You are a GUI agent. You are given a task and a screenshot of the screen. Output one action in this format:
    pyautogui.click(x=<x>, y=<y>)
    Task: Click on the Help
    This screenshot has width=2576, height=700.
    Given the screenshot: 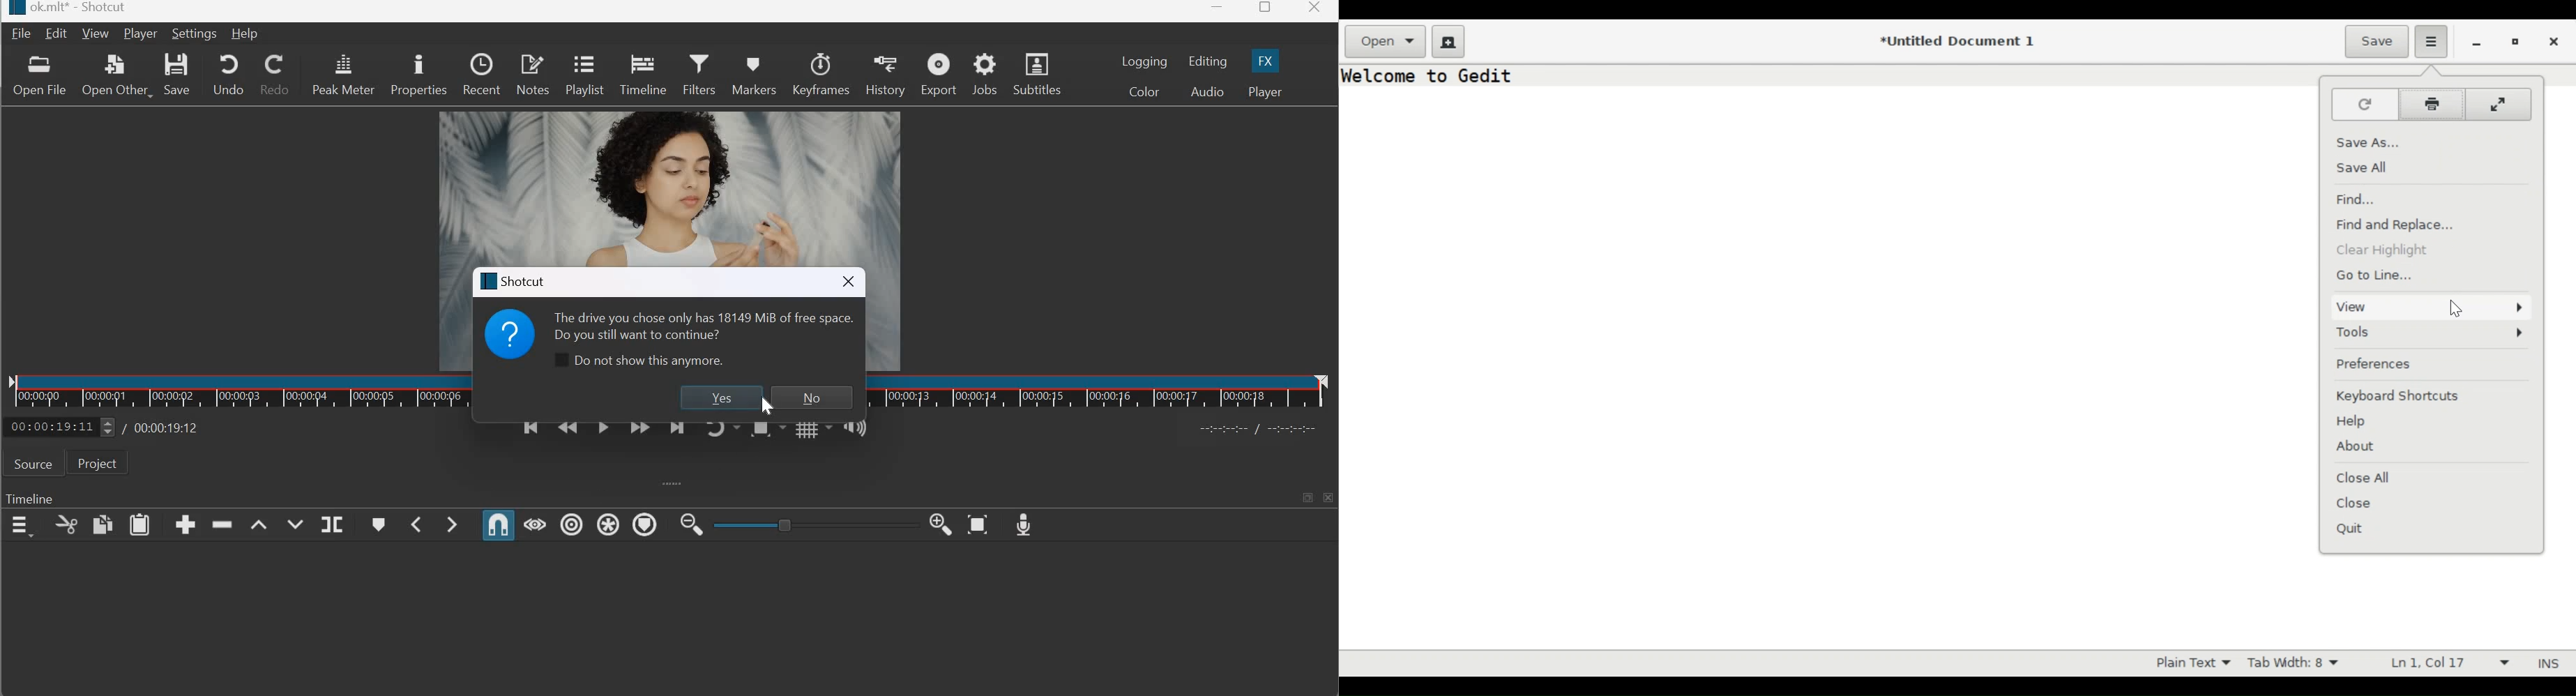 What is the action you would take?
    pyautogui.click(x=244, y=33)
    